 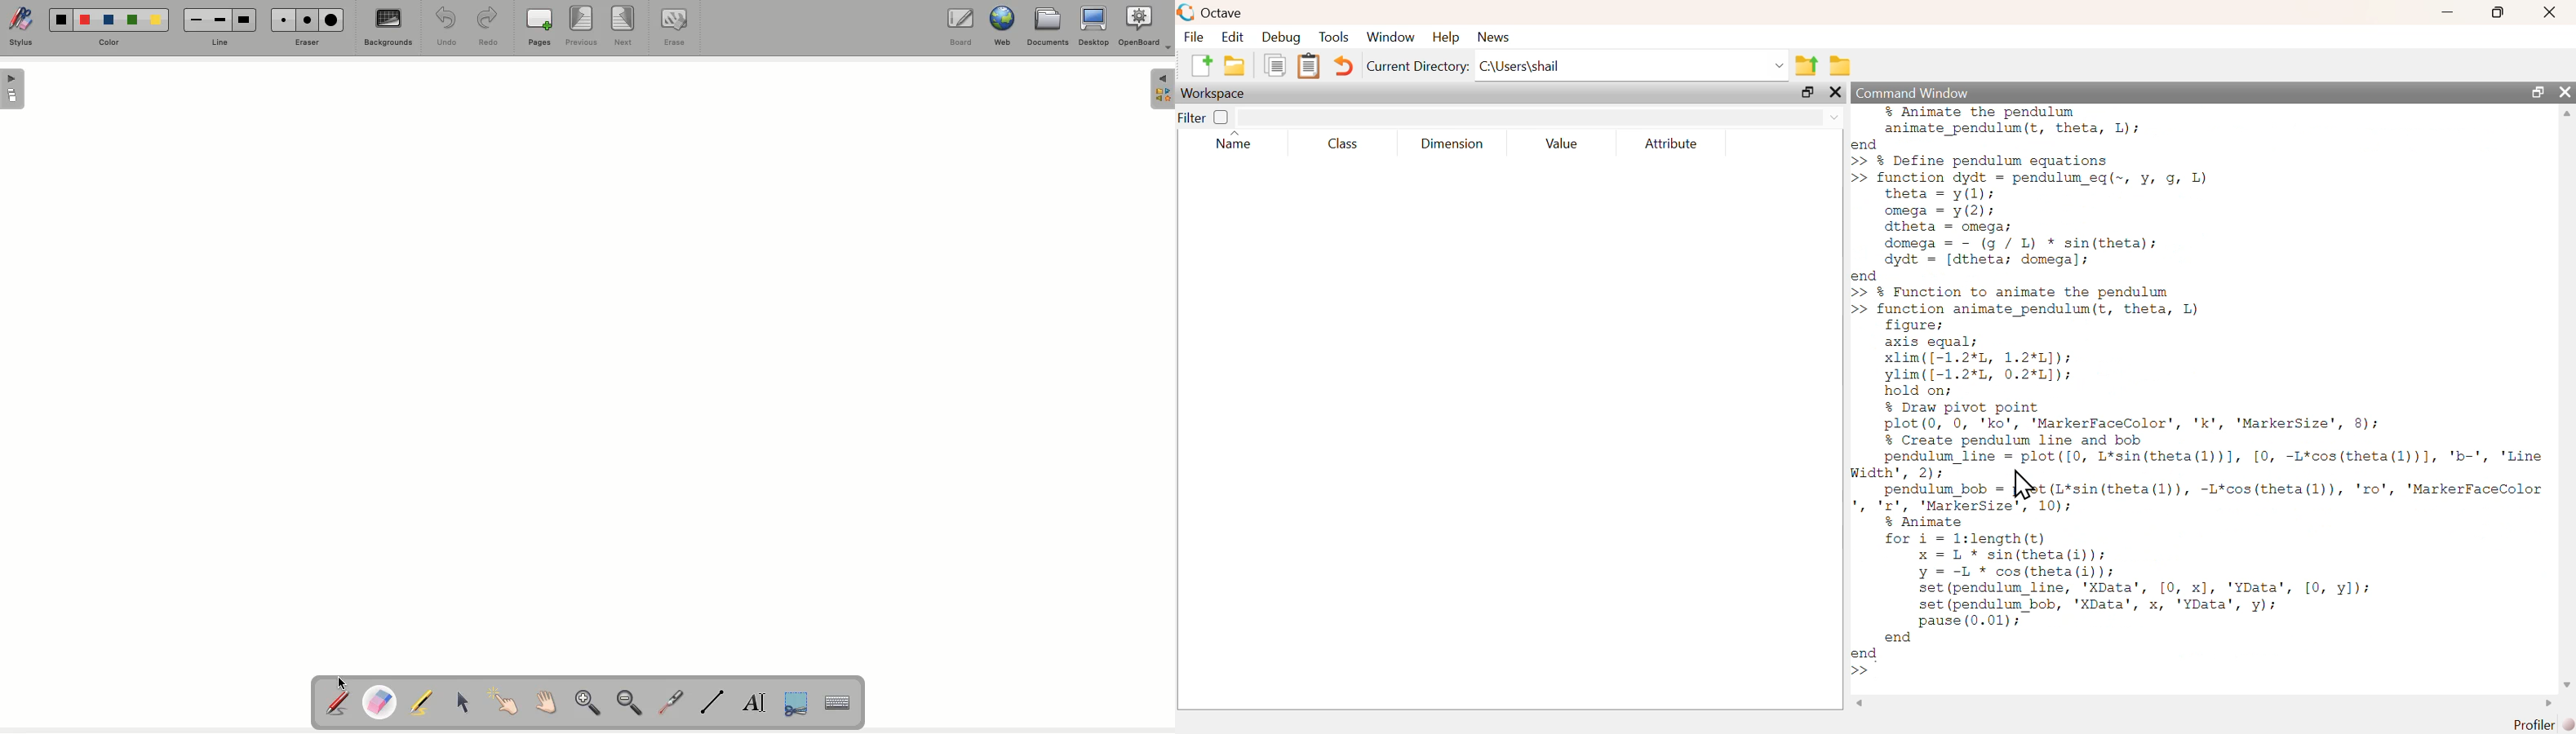 What do you see at coordinates (838, 702) in the screenshot?
I see `Keyboard` at bounding box center [838, 702].